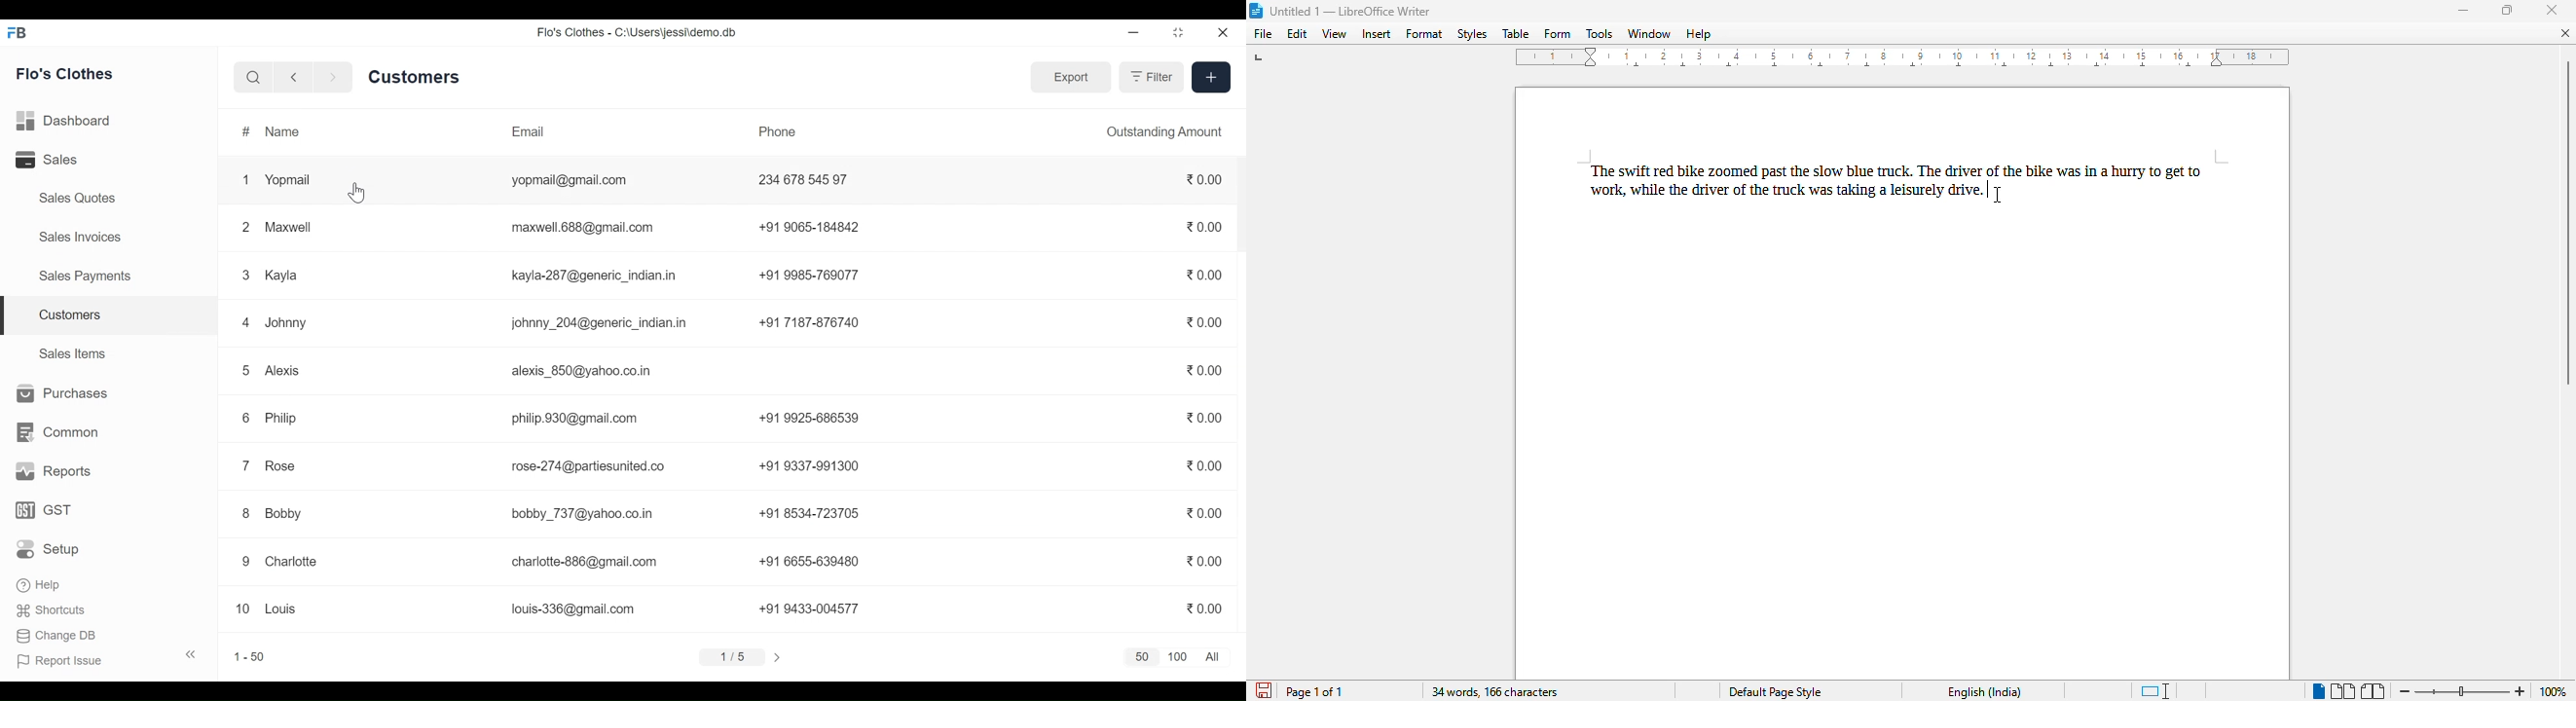  What do you see at coordinates (1207, 180) in the screenshot?
I see `0.00` at bounding box center [1207, 180].